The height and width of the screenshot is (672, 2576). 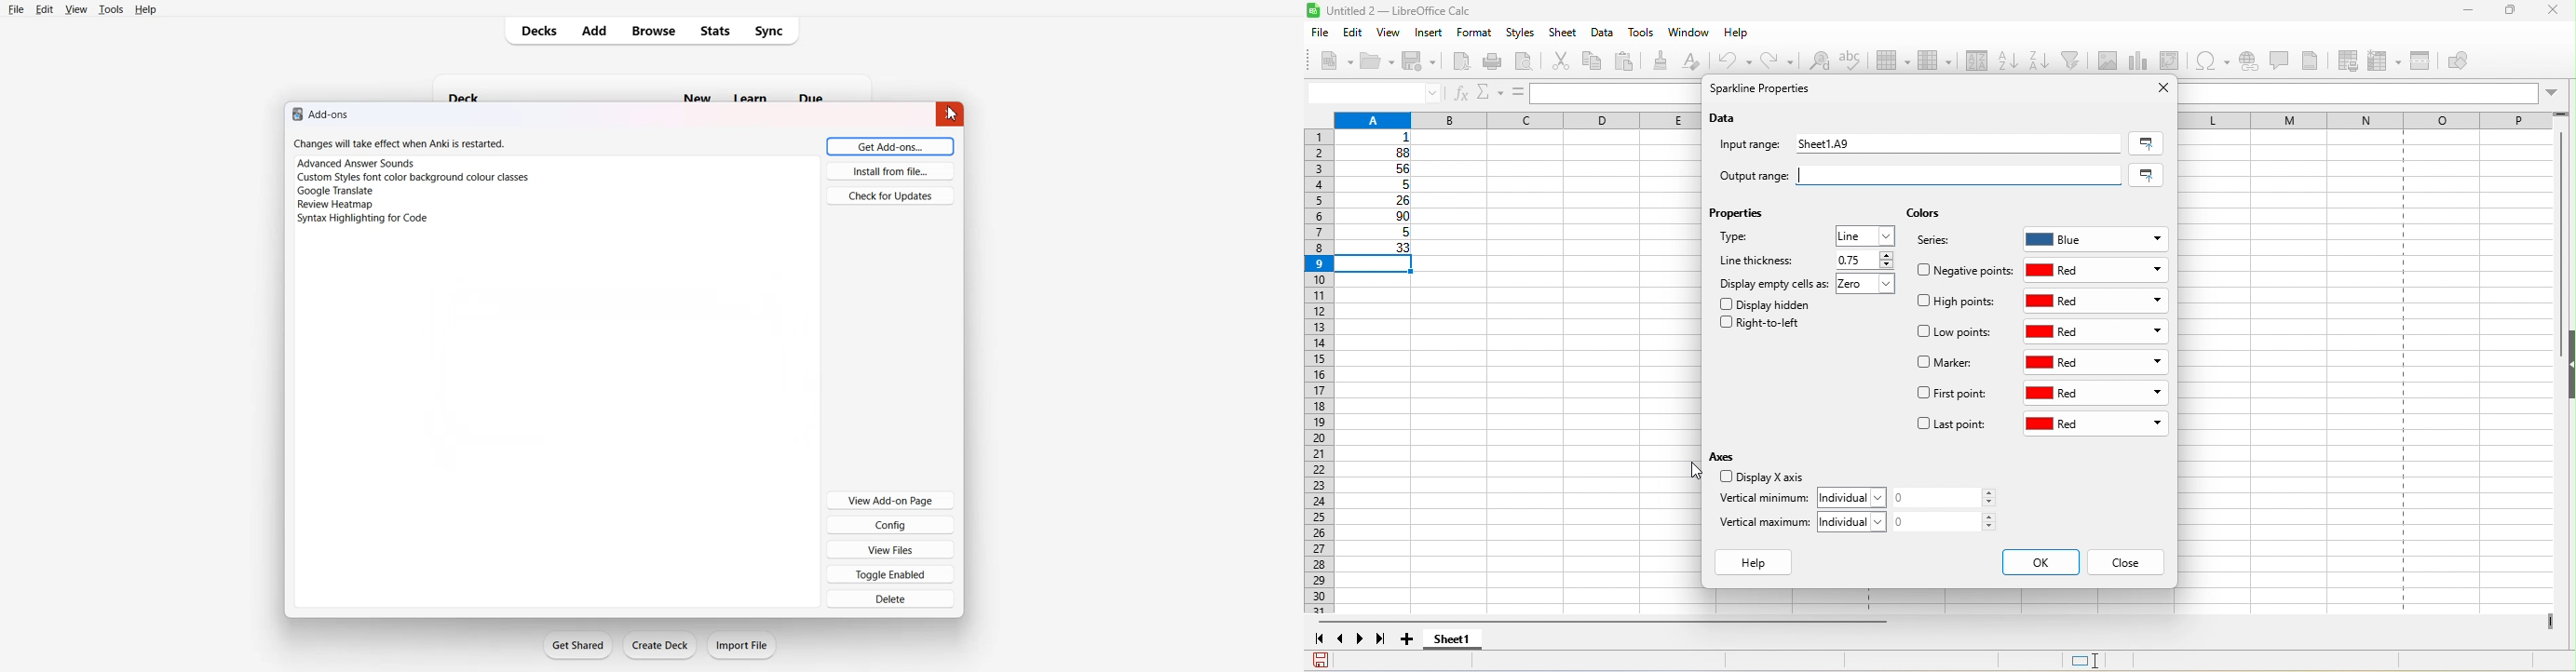 I want to click on drag to view next columns, so click(x=2551, y=622).